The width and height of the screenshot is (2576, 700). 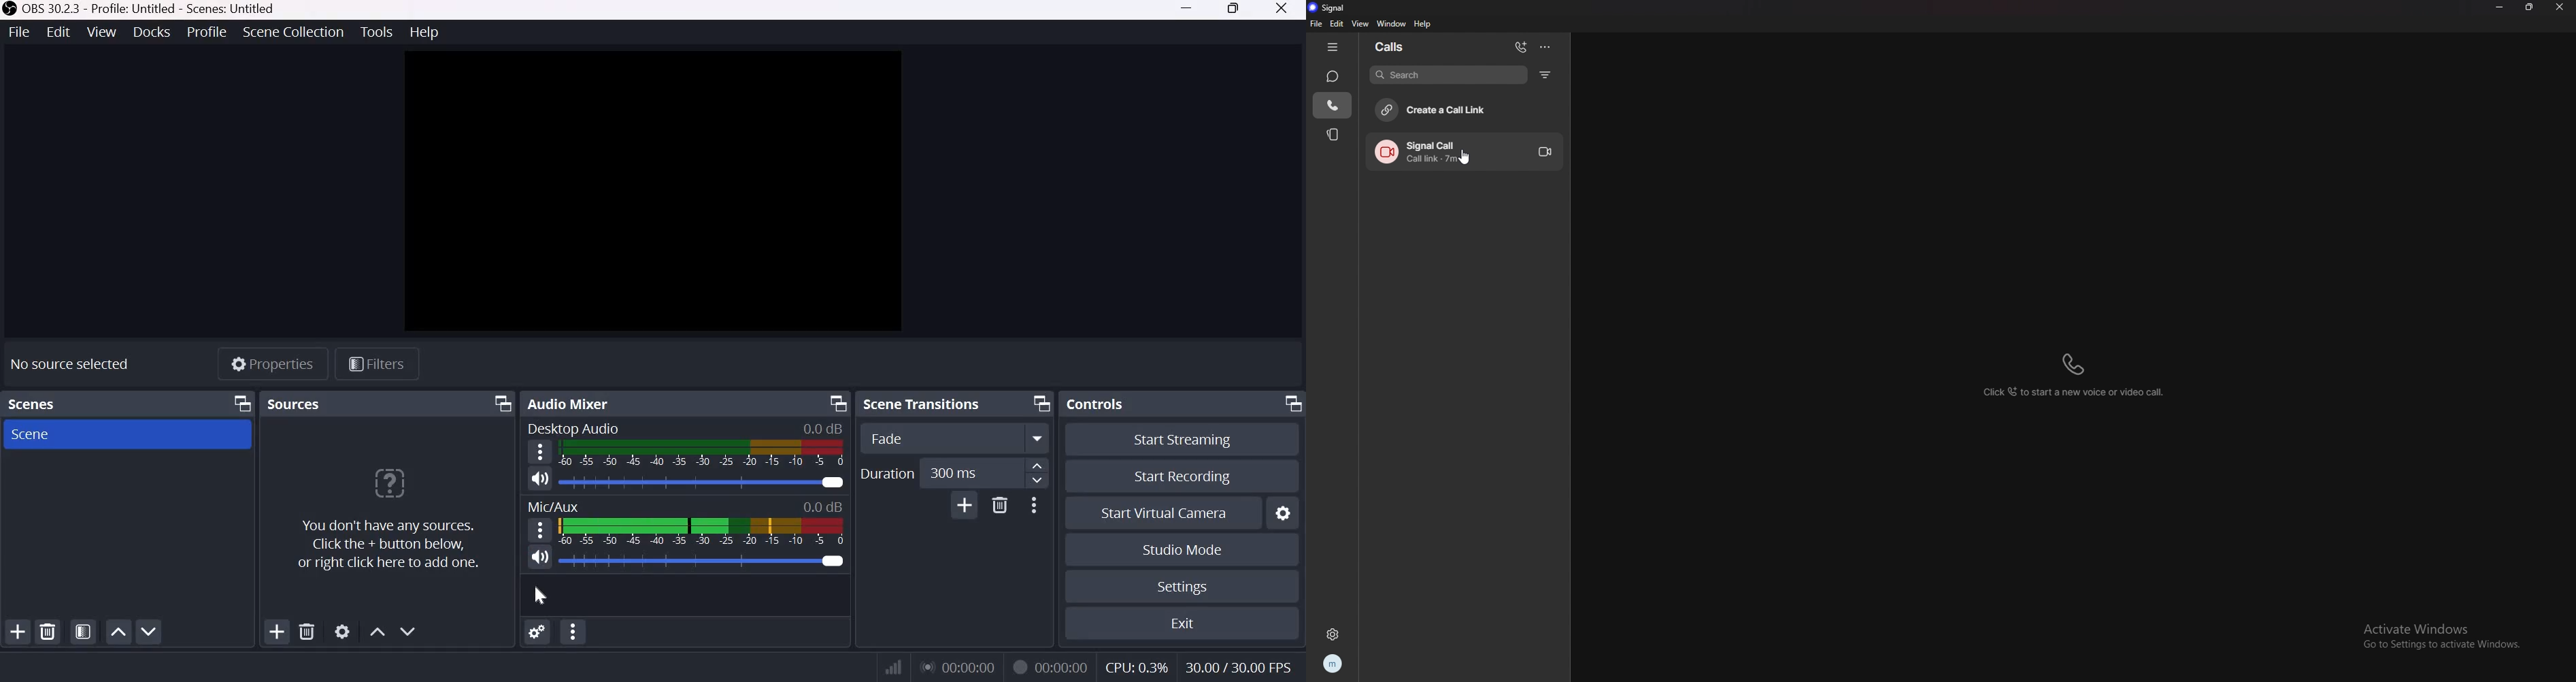 What do you see at coordinates (275, 632) in the screenshot?
I see `Add source(s)` at bounding box center [275, 632].